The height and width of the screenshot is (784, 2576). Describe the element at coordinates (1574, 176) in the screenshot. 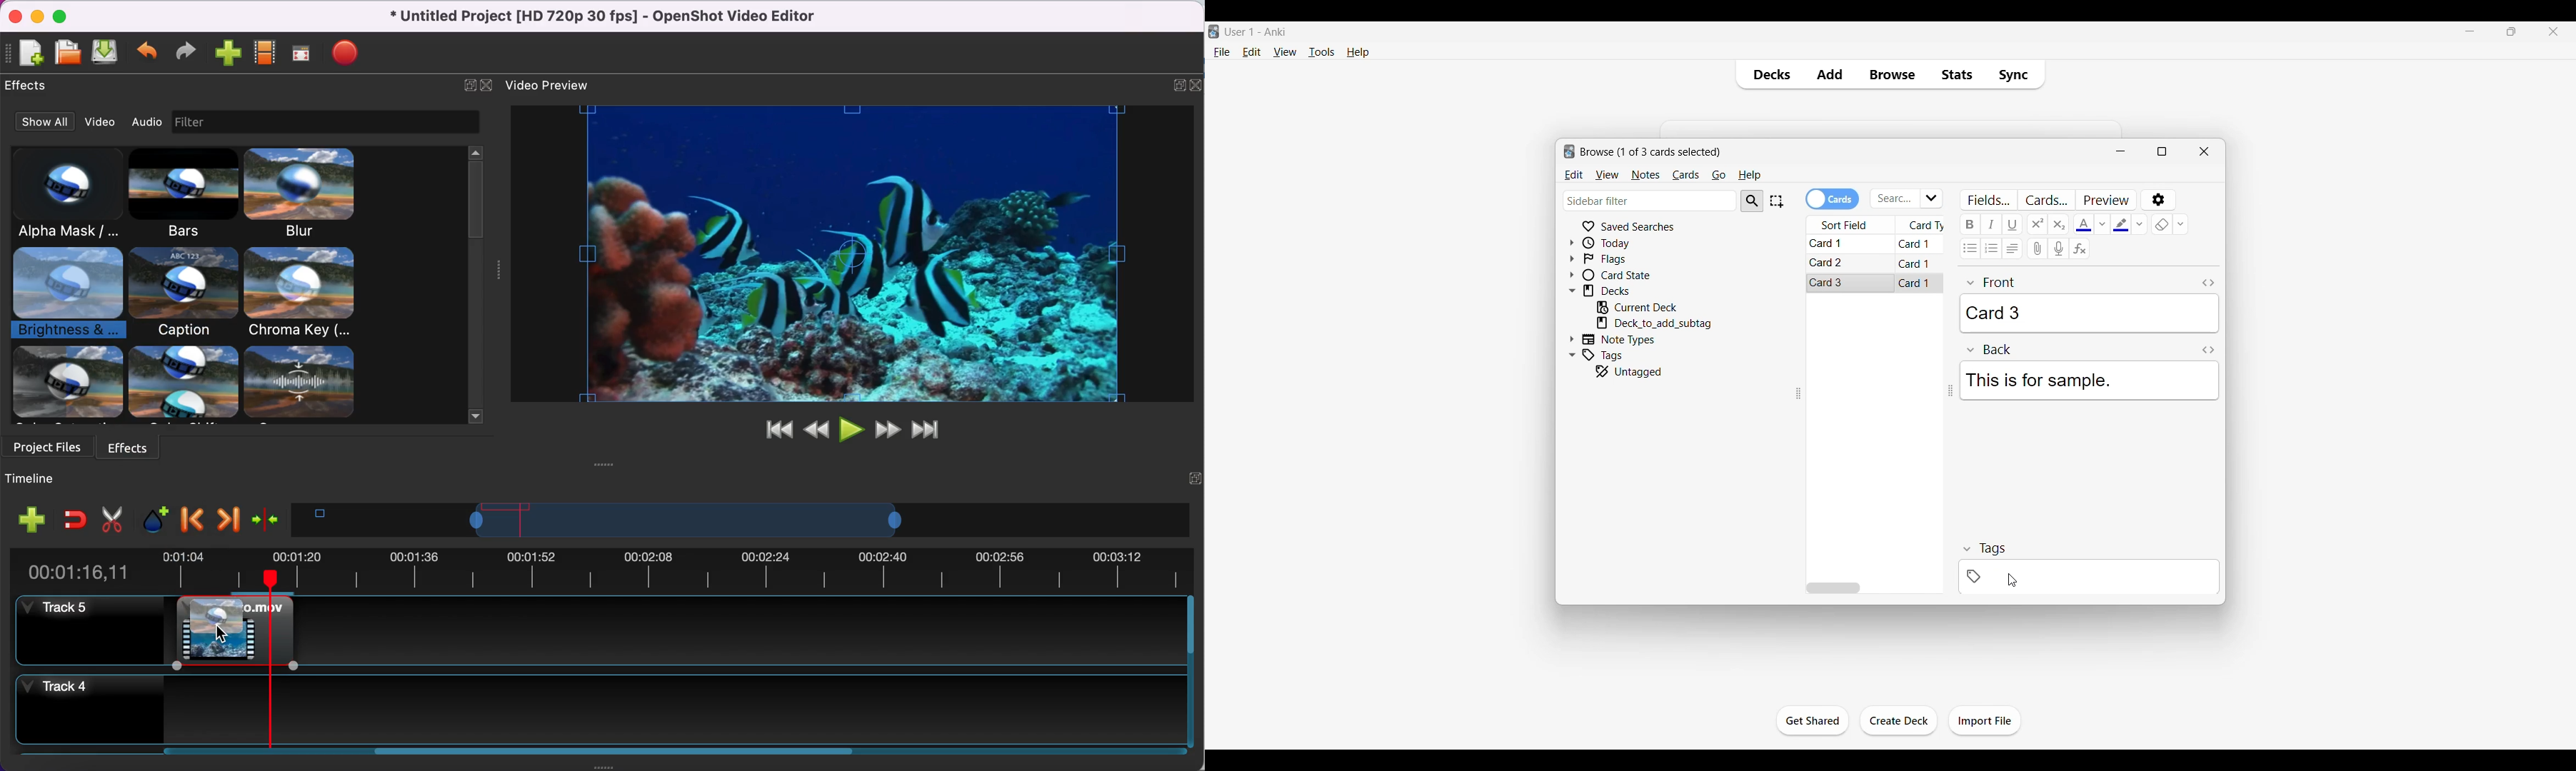

I see `Edit menu` at that location.